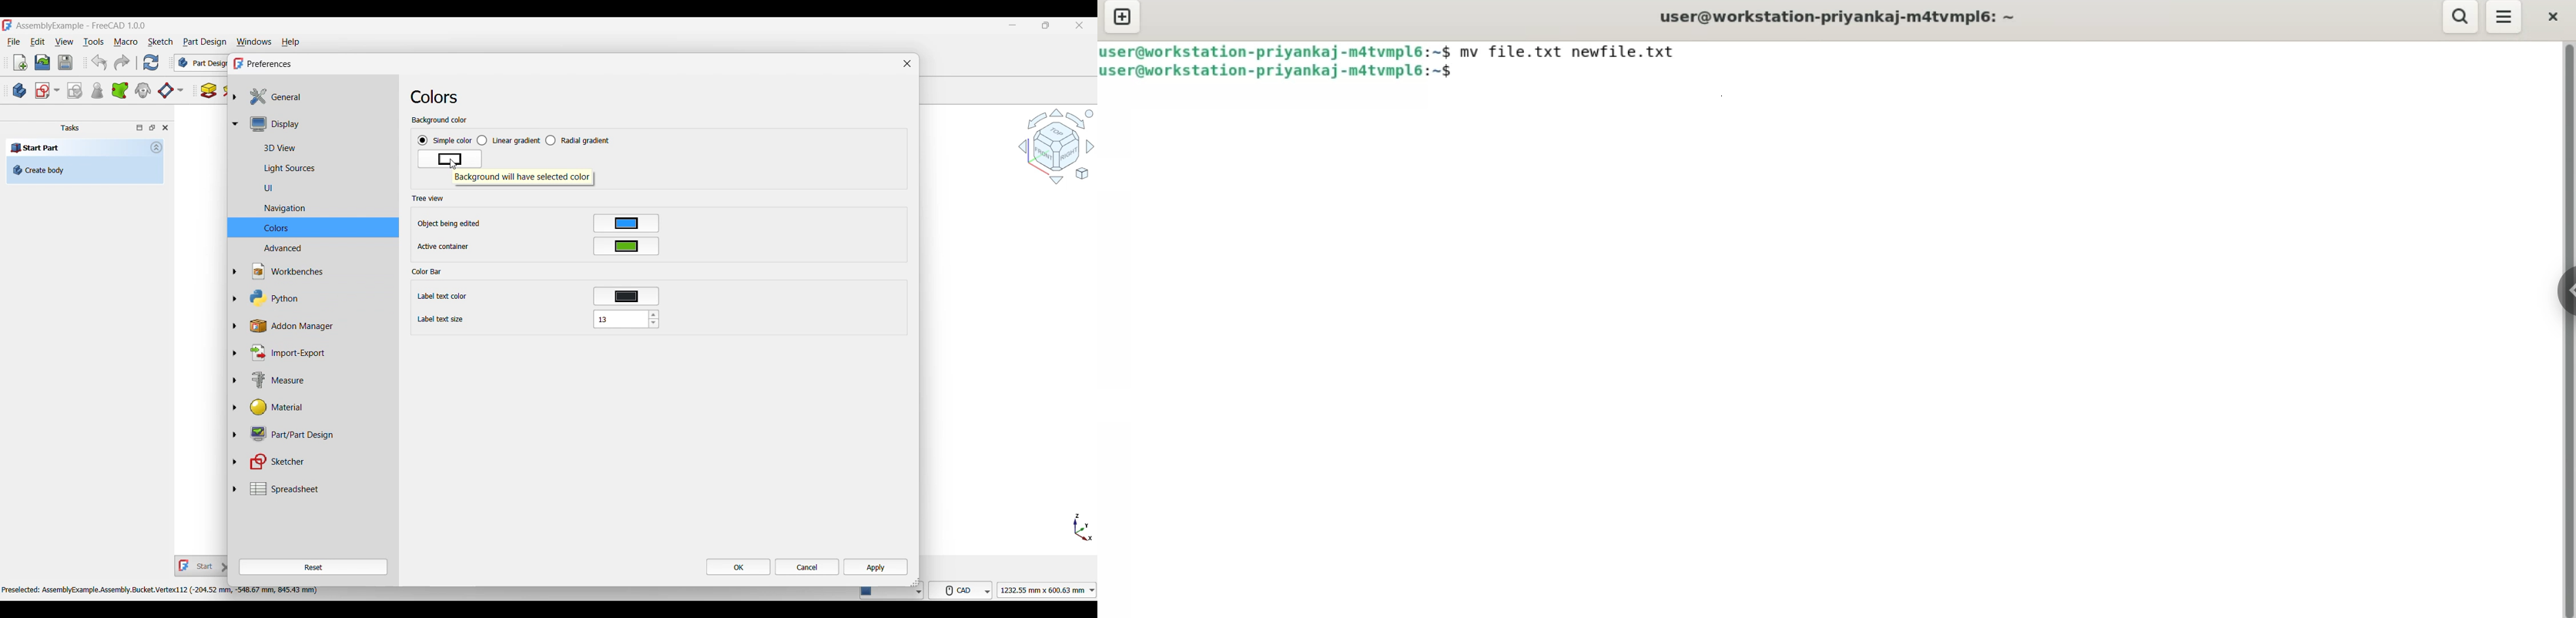 Image resolution: width=2576 pixels, height=644 pixels. What do you see at coordinates (1049, 590) in the screenshot?
I see ` 1232.55 mmx 600.63 mm` at bounding box center [1049, 590].